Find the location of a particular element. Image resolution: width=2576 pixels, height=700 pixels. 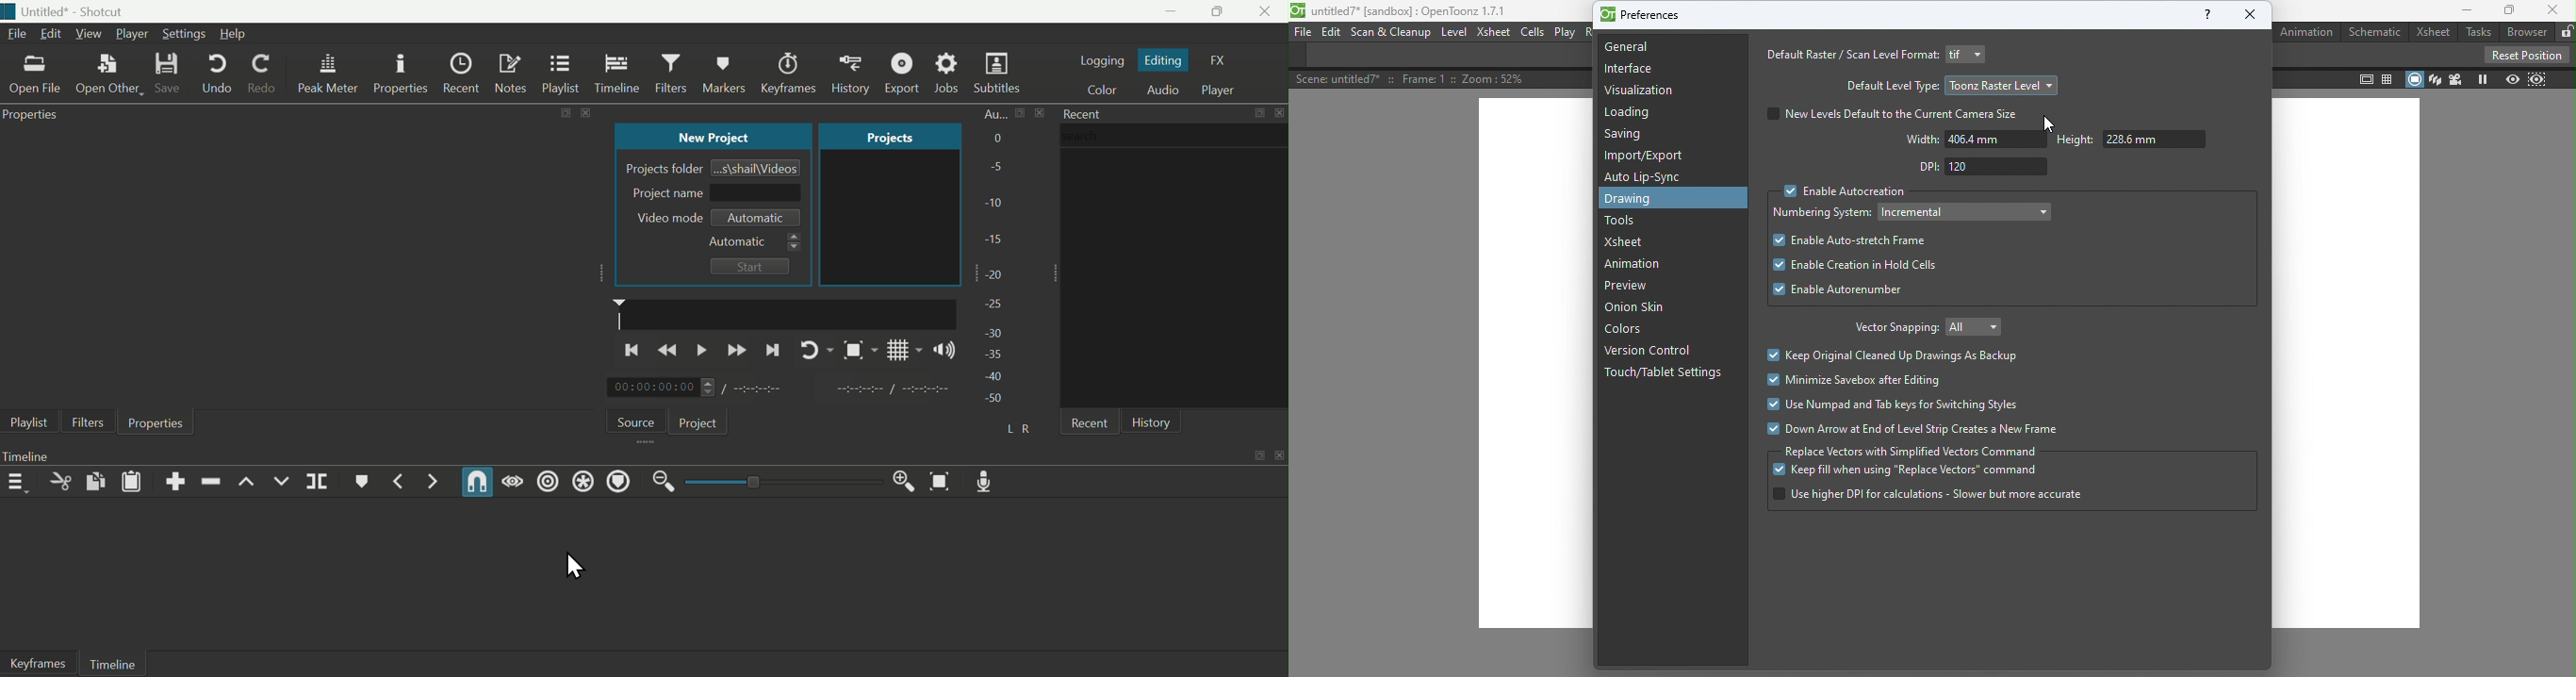

Schematic is located at coordinates (2376, 31).